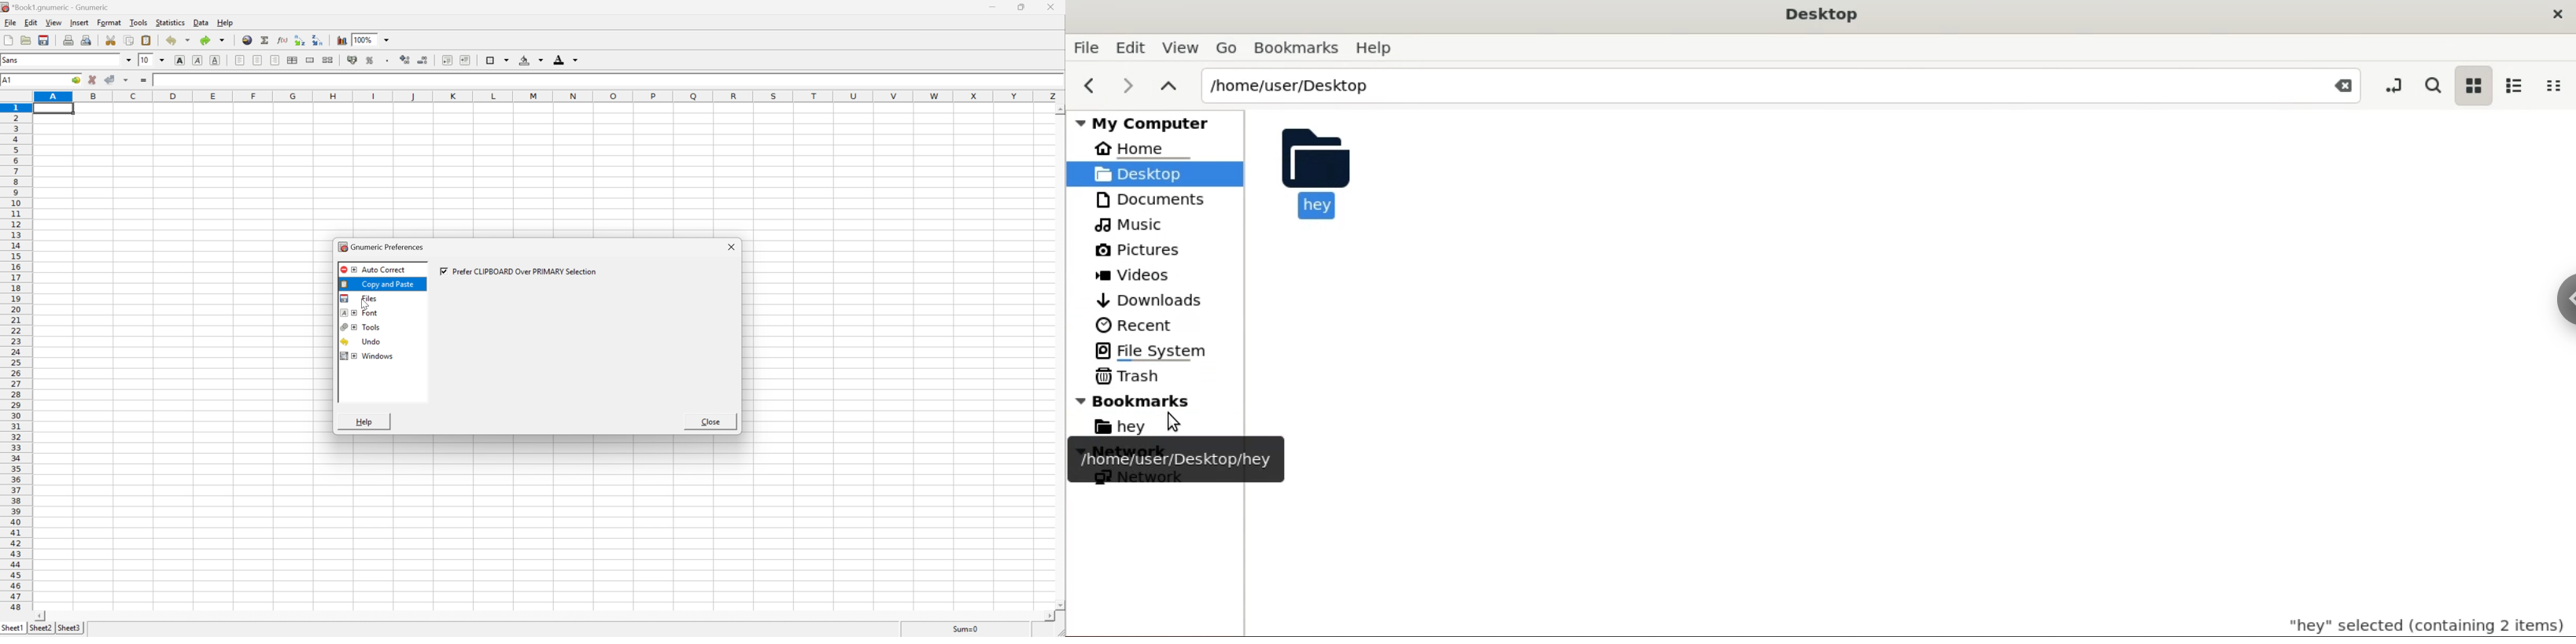  Describe the element at coordinates (566, 59) in the screenshot. I see `foreground color` at that location.